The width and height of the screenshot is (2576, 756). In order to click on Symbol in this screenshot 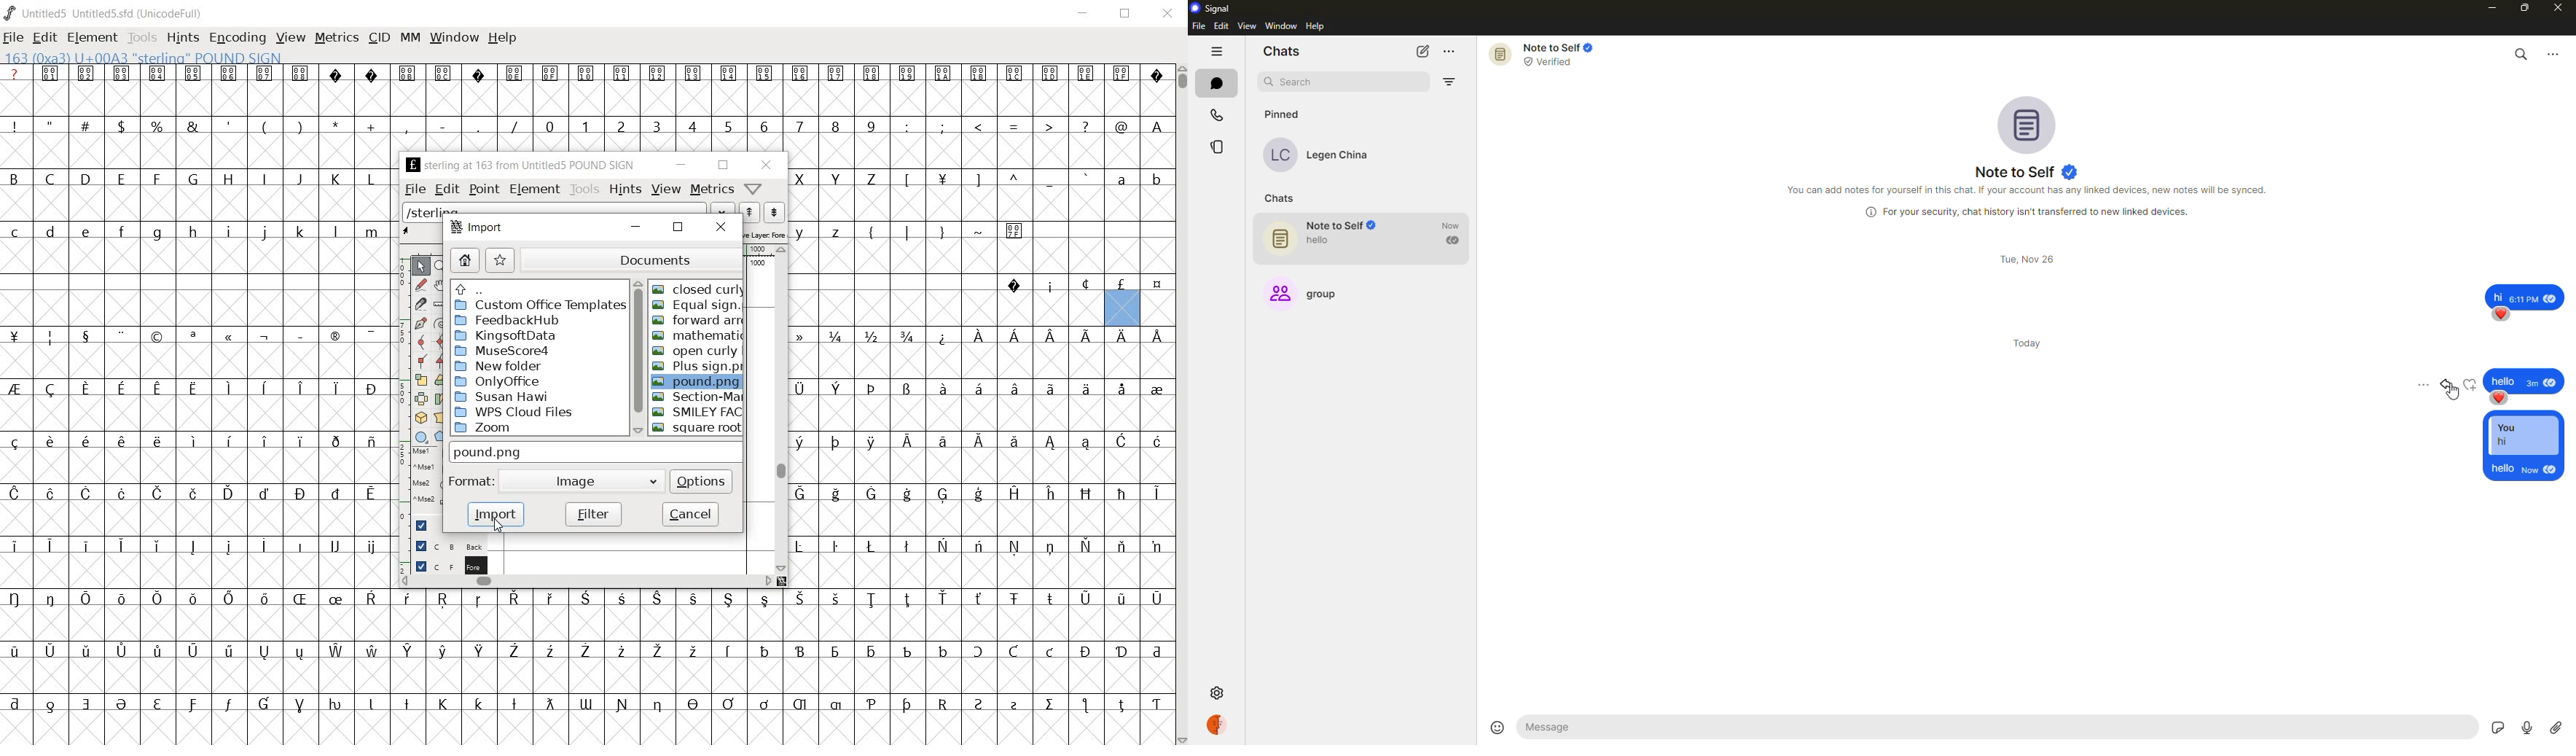, I will do `click(87, 74)`.